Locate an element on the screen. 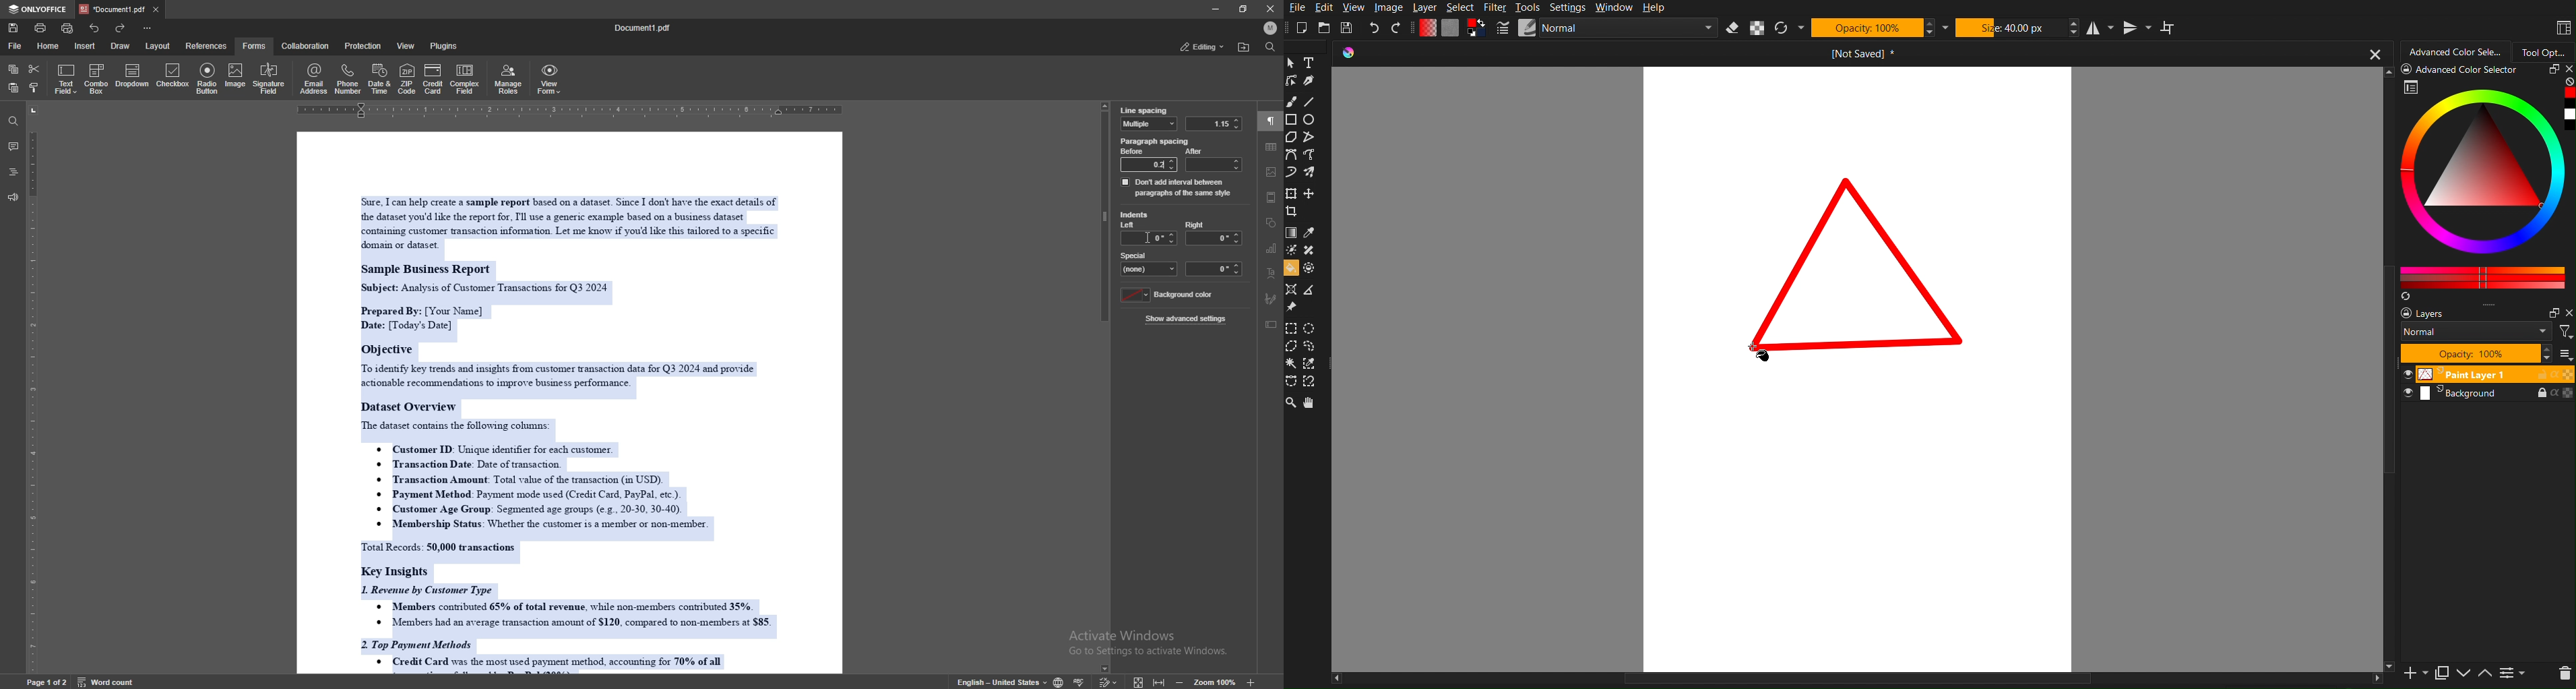 This screenshot has height=700, width=2576. signature field is located at coordinates (269, 80).